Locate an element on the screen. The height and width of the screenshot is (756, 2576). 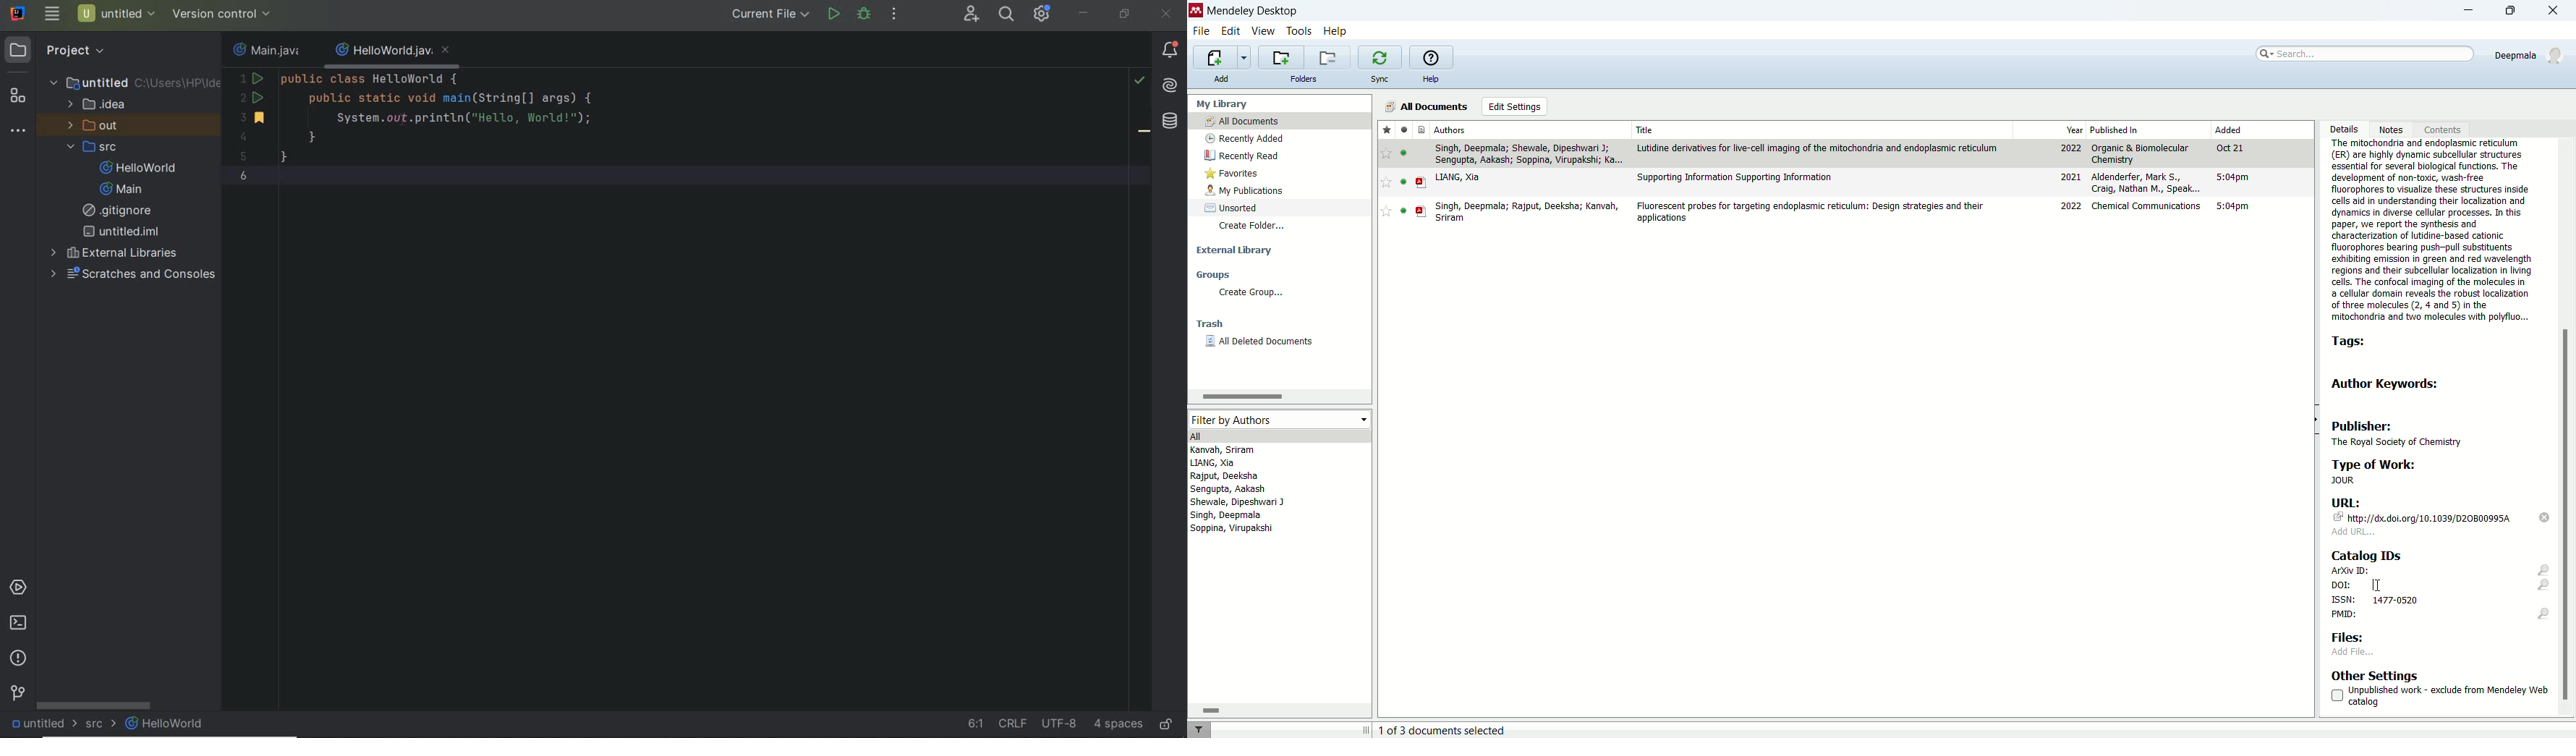
LIANG, Xia is located at coordinates (1458, 177).